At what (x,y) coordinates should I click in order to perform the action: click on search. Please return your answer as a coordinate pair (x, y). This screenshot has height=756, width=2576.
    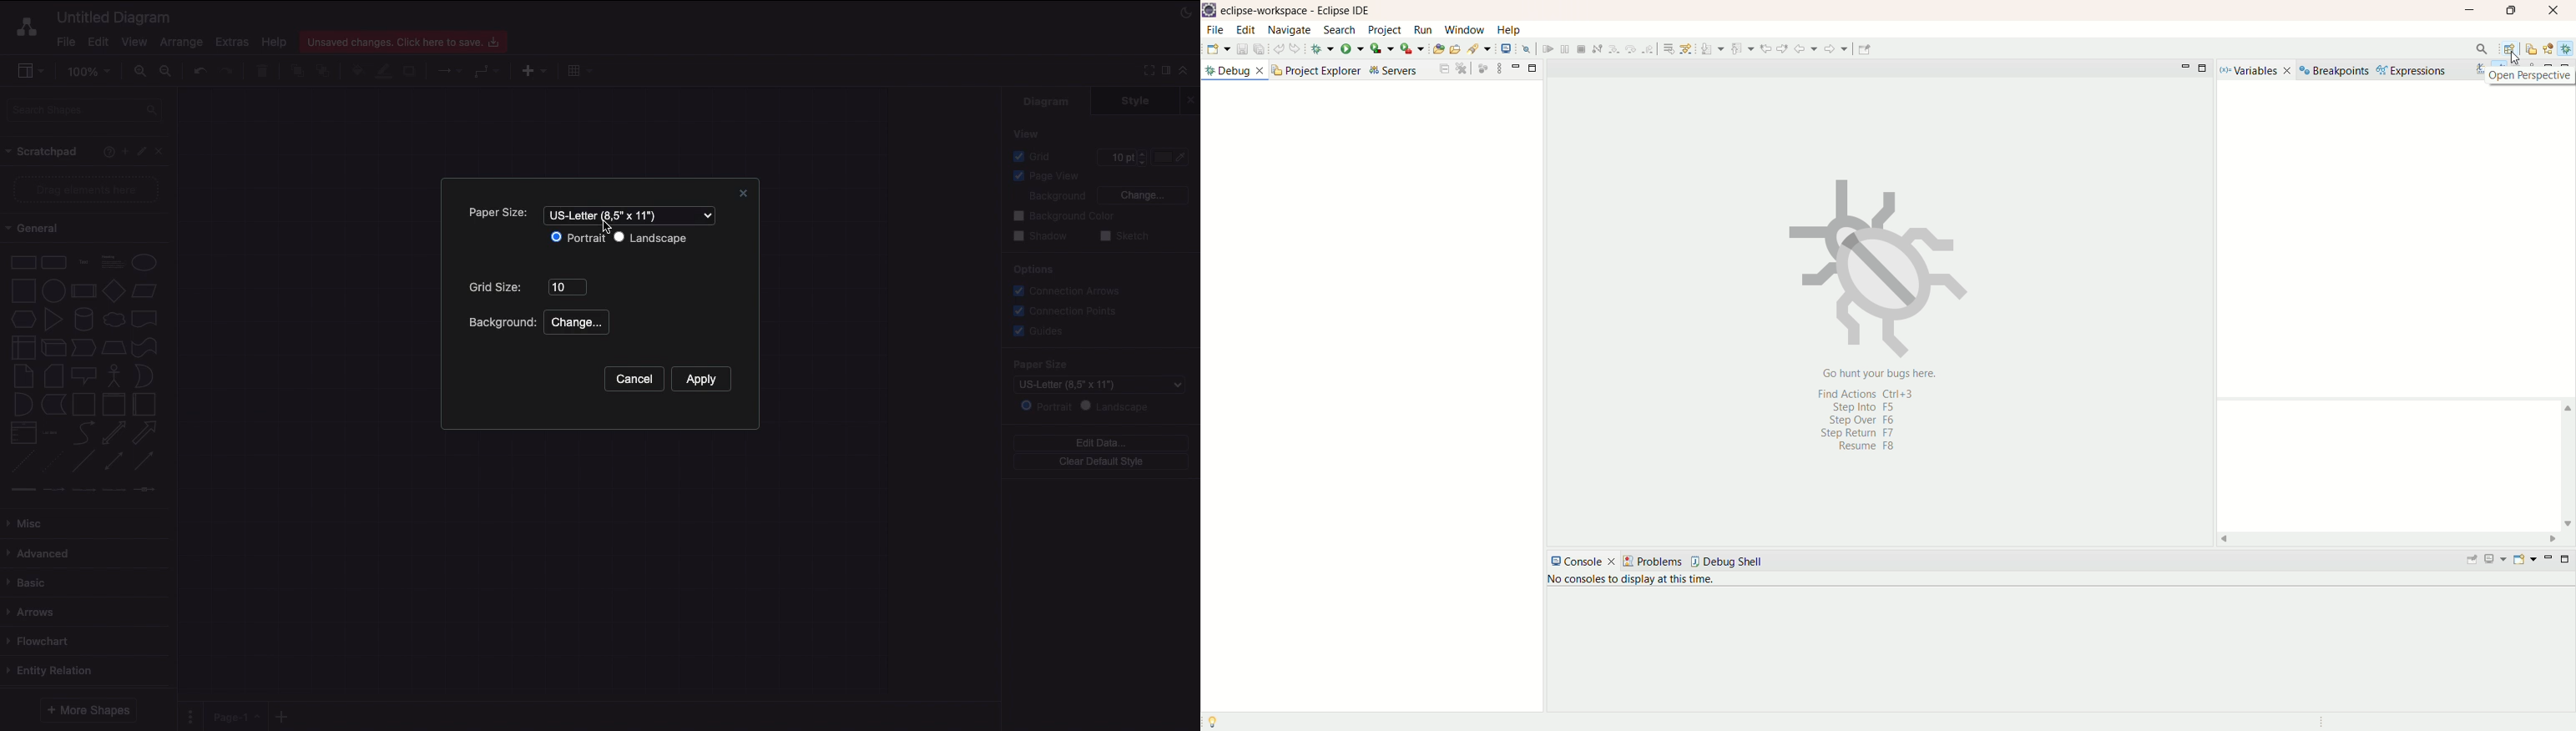
    Looking at the image, I should click on (1340, 29).